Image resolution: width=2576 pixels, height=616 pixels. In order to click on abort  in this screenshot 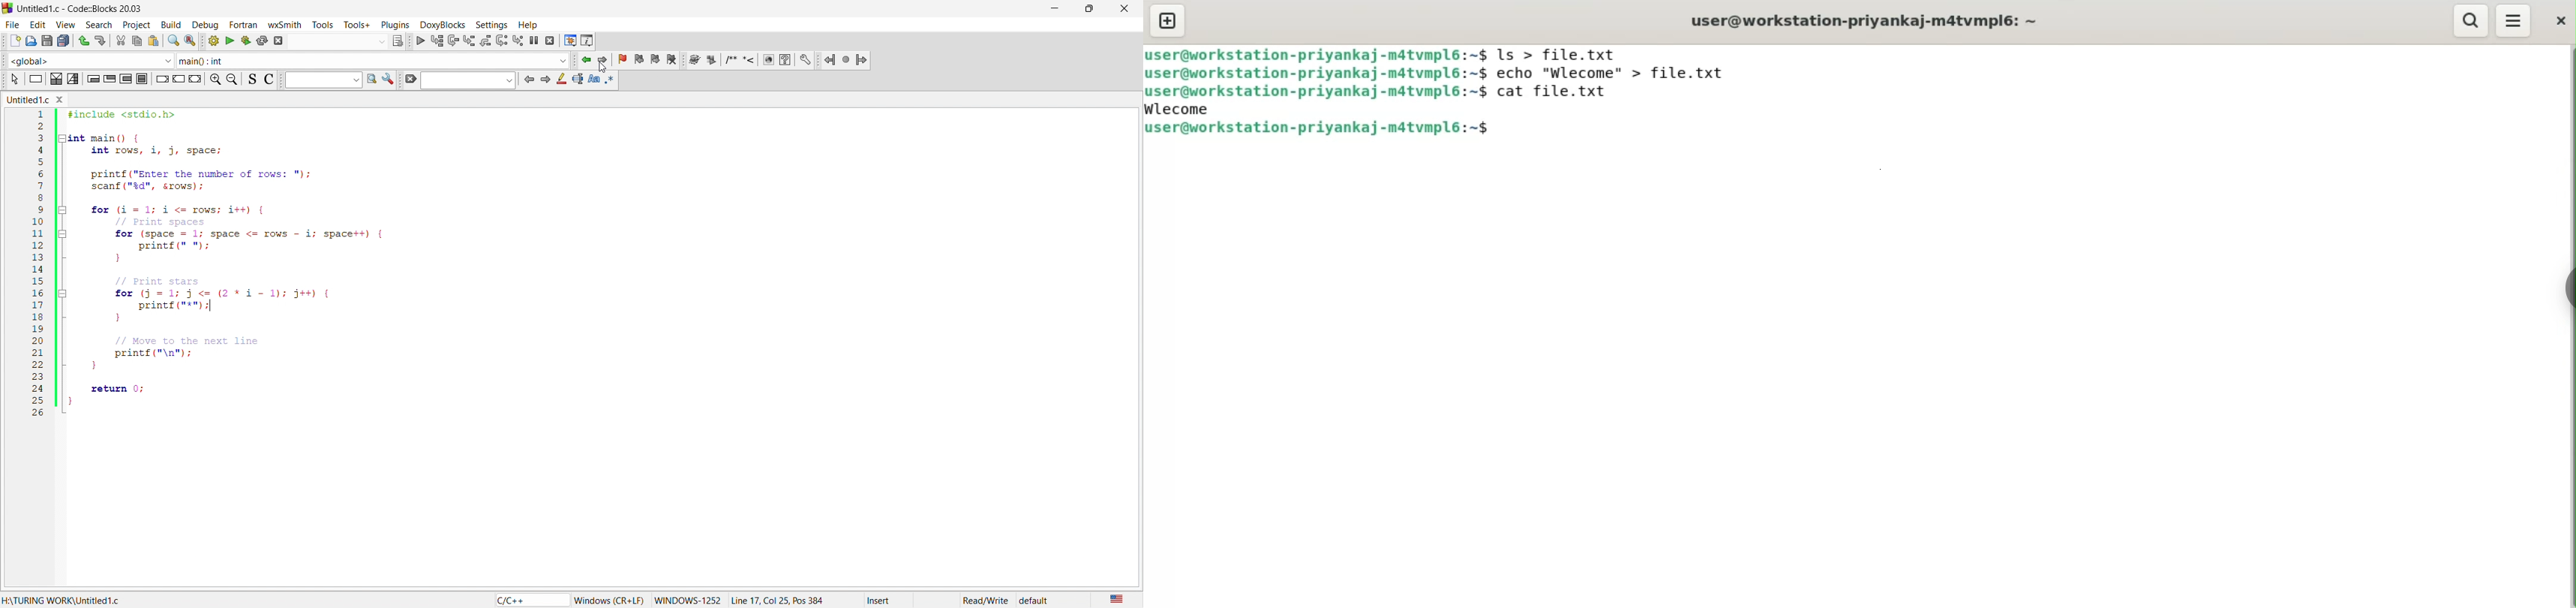, I will do `click(281, 41)`.